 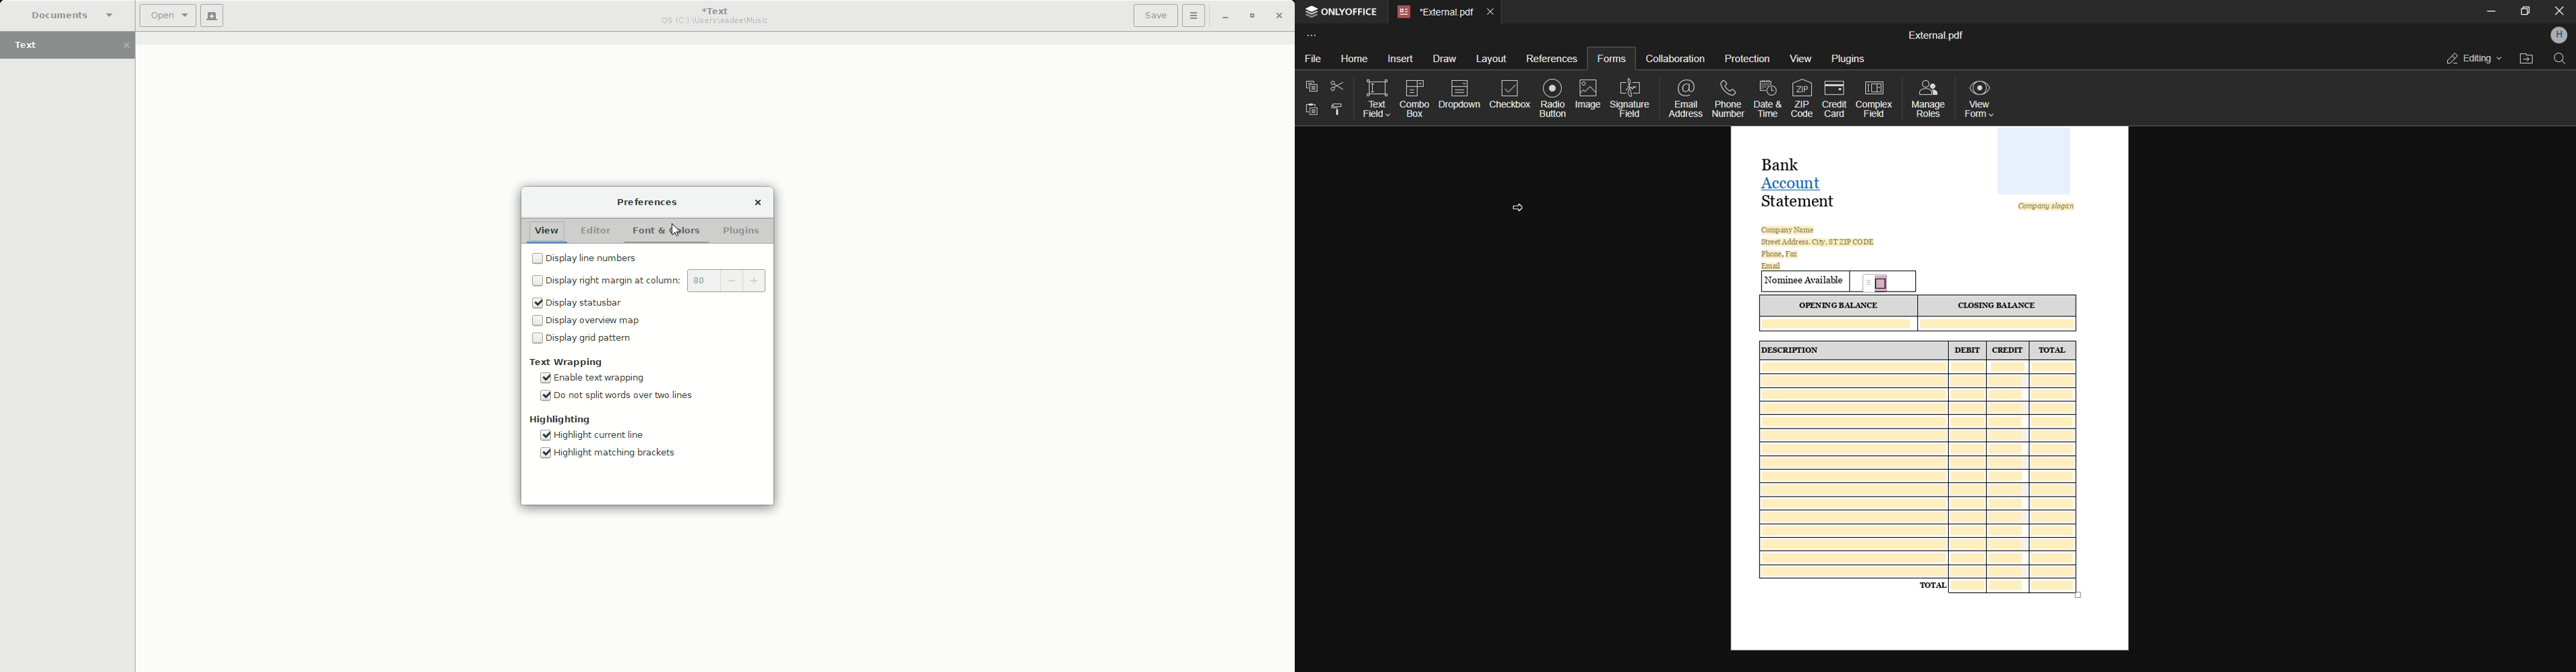 I want to click on Open, so click(x=168, y=16).